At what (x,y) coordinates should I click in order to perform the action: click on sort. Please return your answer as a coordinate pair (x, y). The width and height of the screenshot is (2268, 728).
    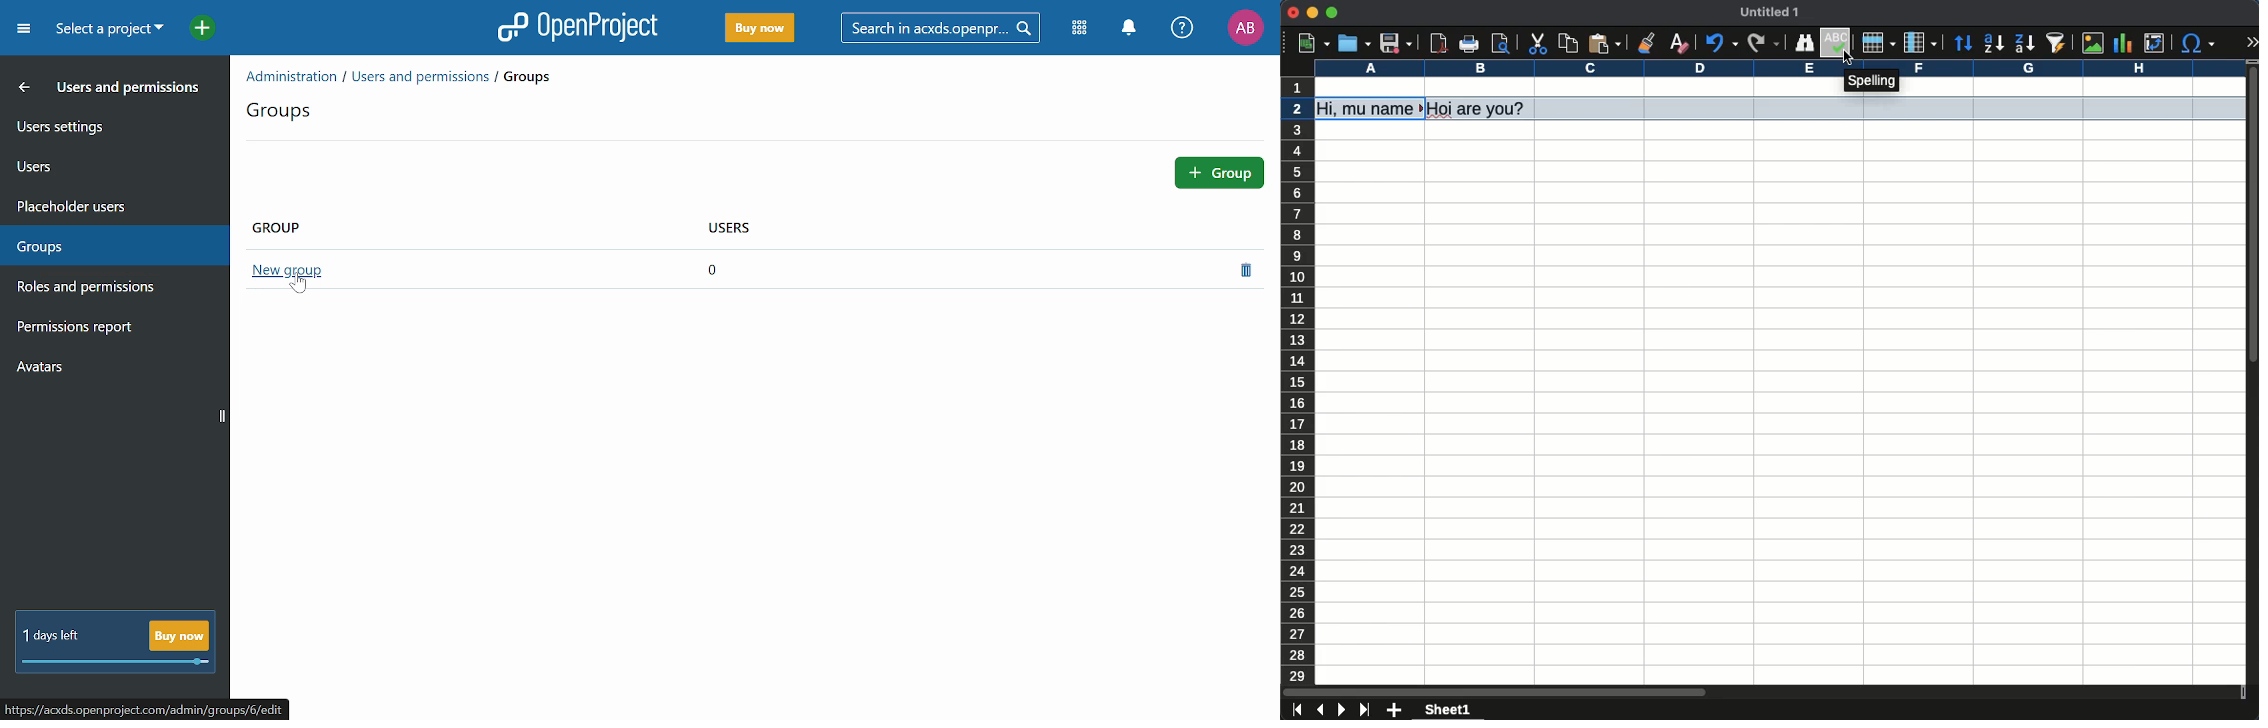
    Looking at the image, I should click on (1964, 44).